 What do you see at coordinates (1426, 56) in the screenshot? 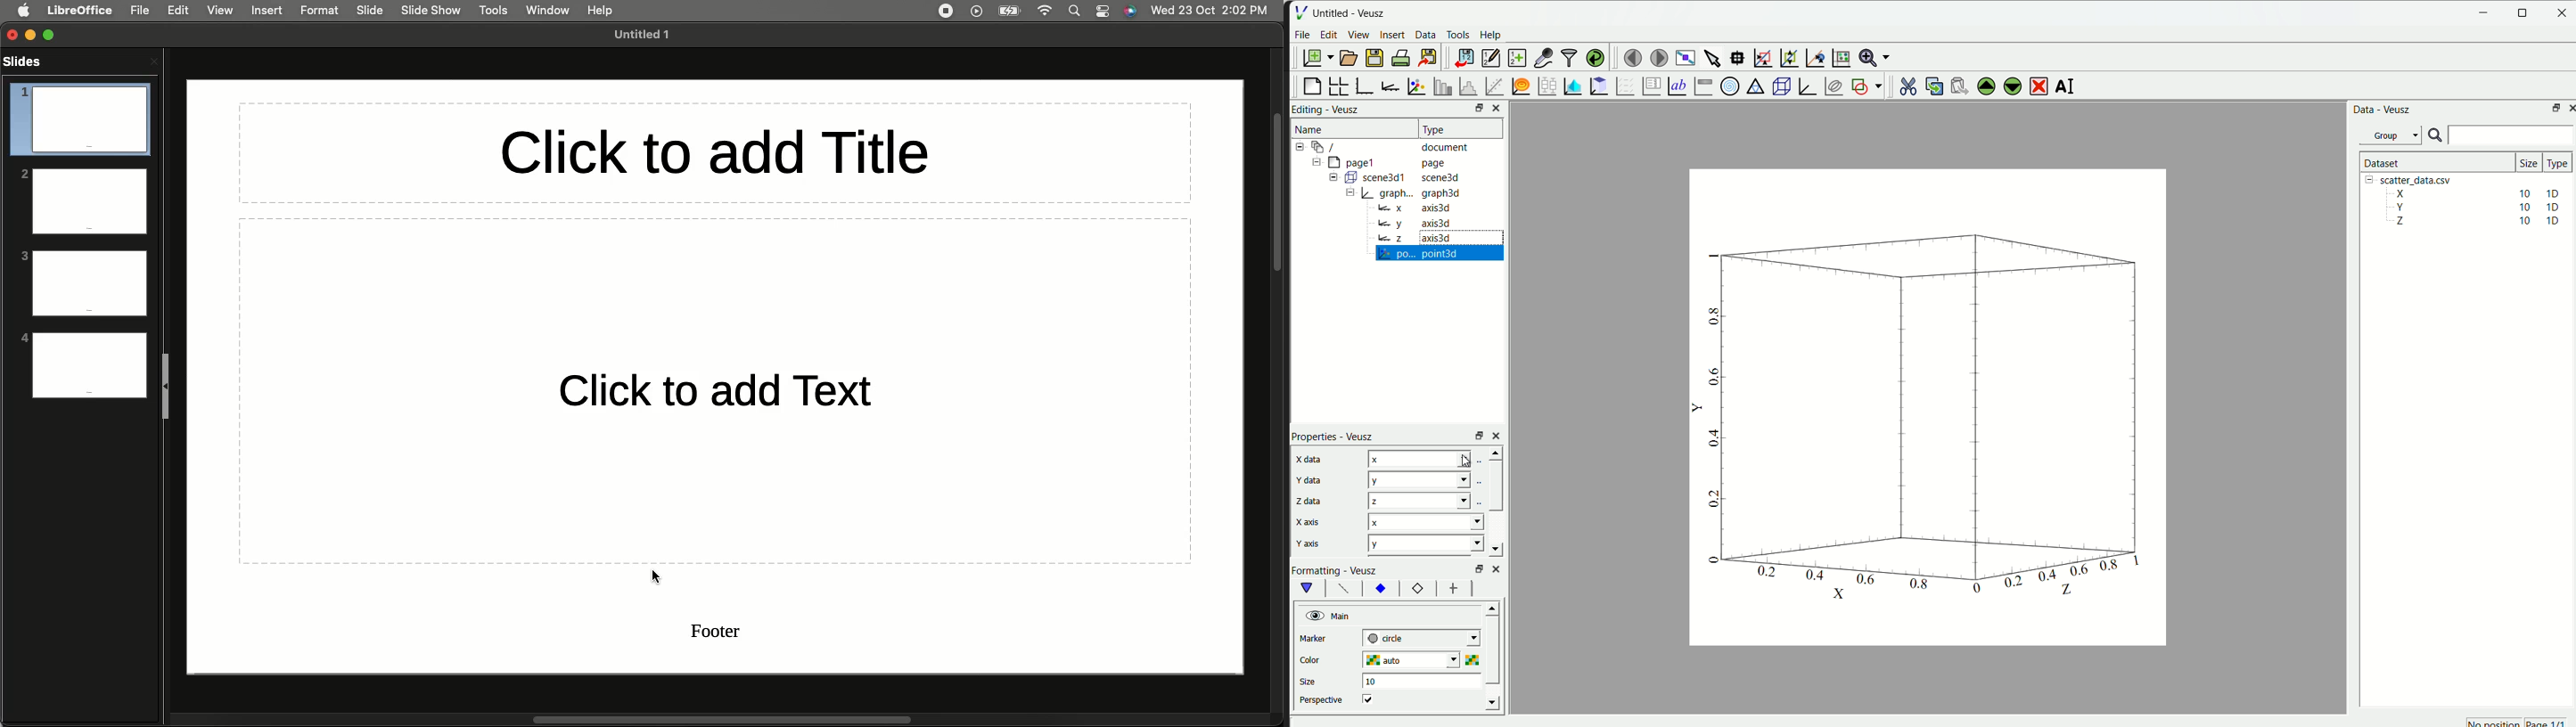
I see `export to graphics format` at bounding box center [1426, 56].